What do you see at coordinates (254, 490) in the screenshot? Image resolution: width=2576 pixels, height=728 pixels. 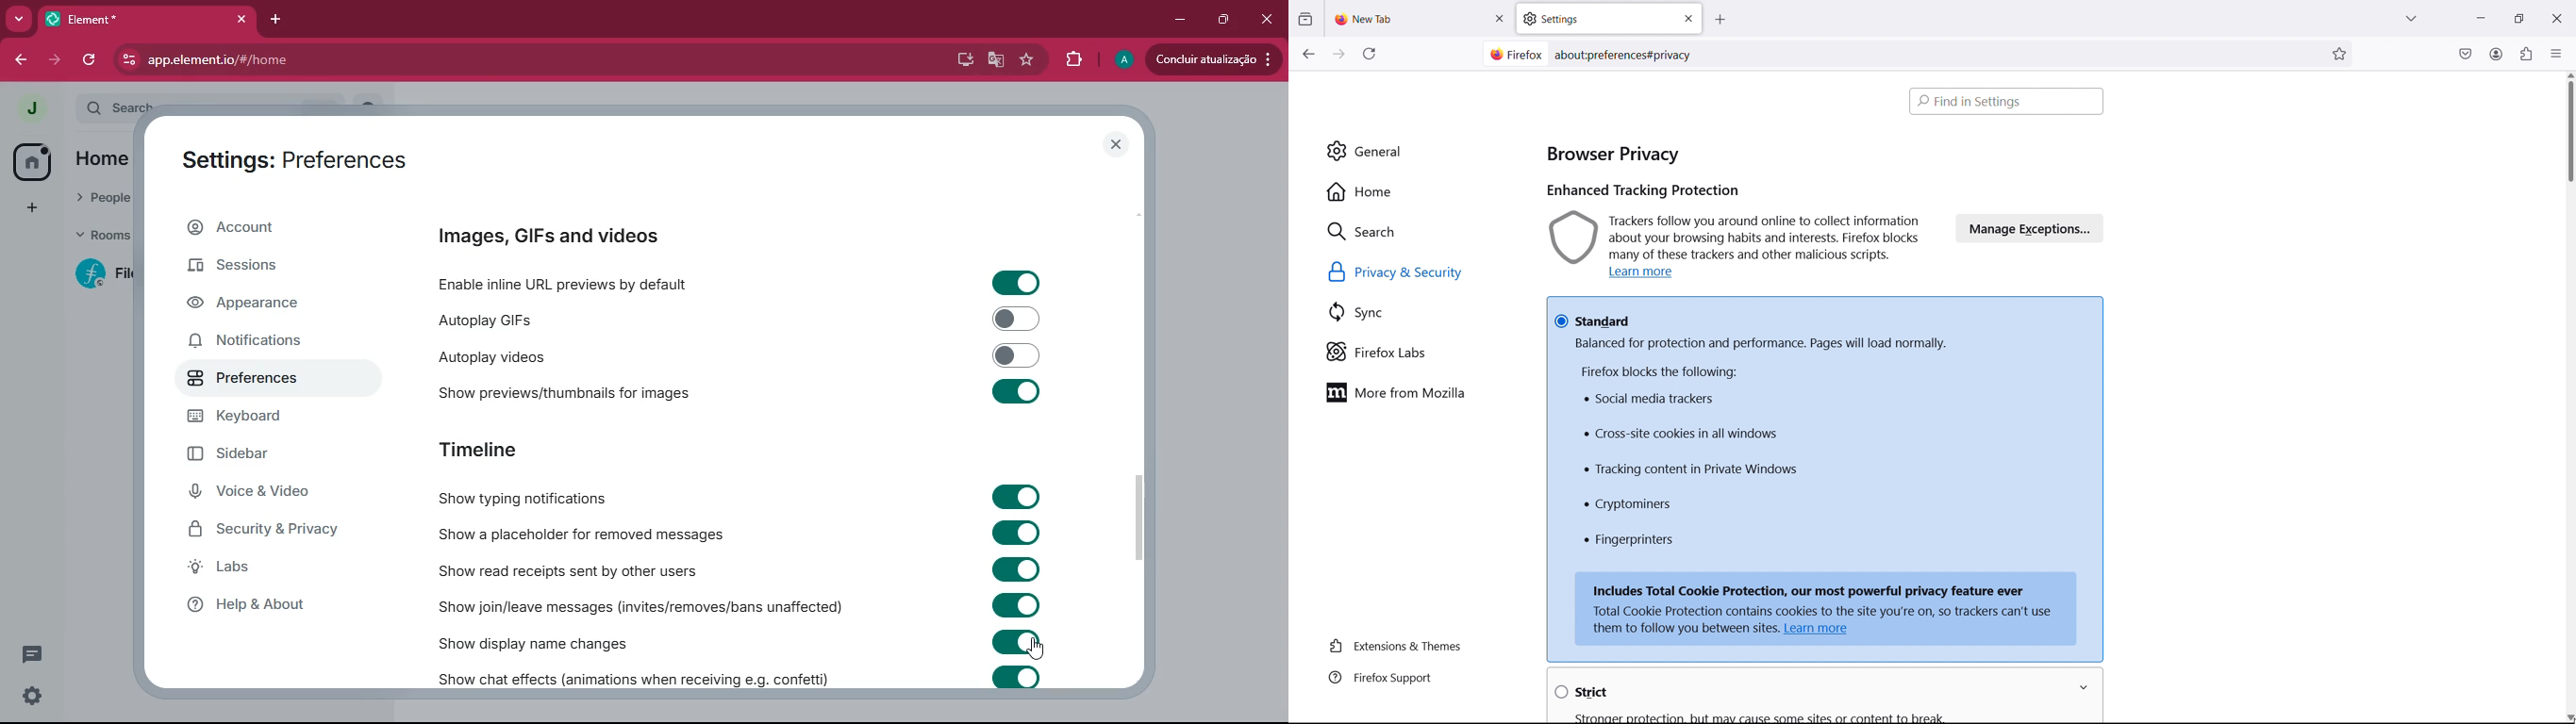 I see `voice & video` at bounding box center [254, 490].